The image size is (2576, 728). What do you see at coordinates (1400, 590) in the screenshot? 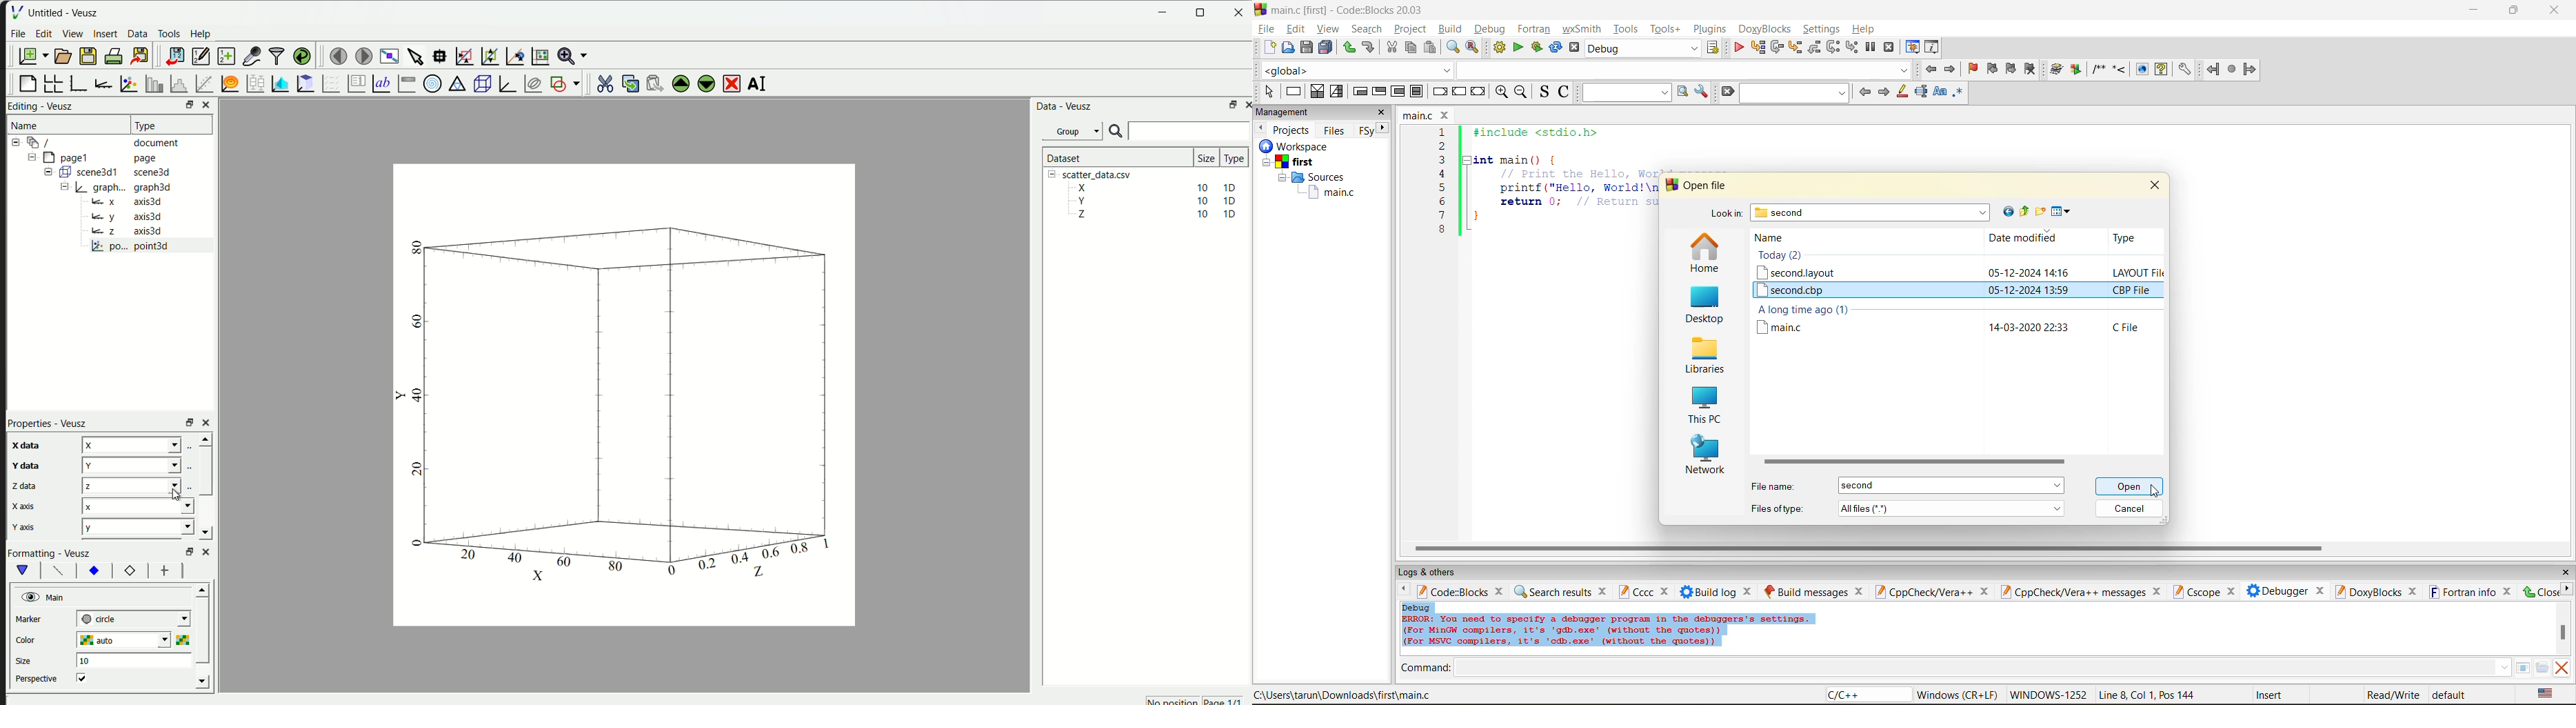
I see `previous` at bounding box center [1400, 590].